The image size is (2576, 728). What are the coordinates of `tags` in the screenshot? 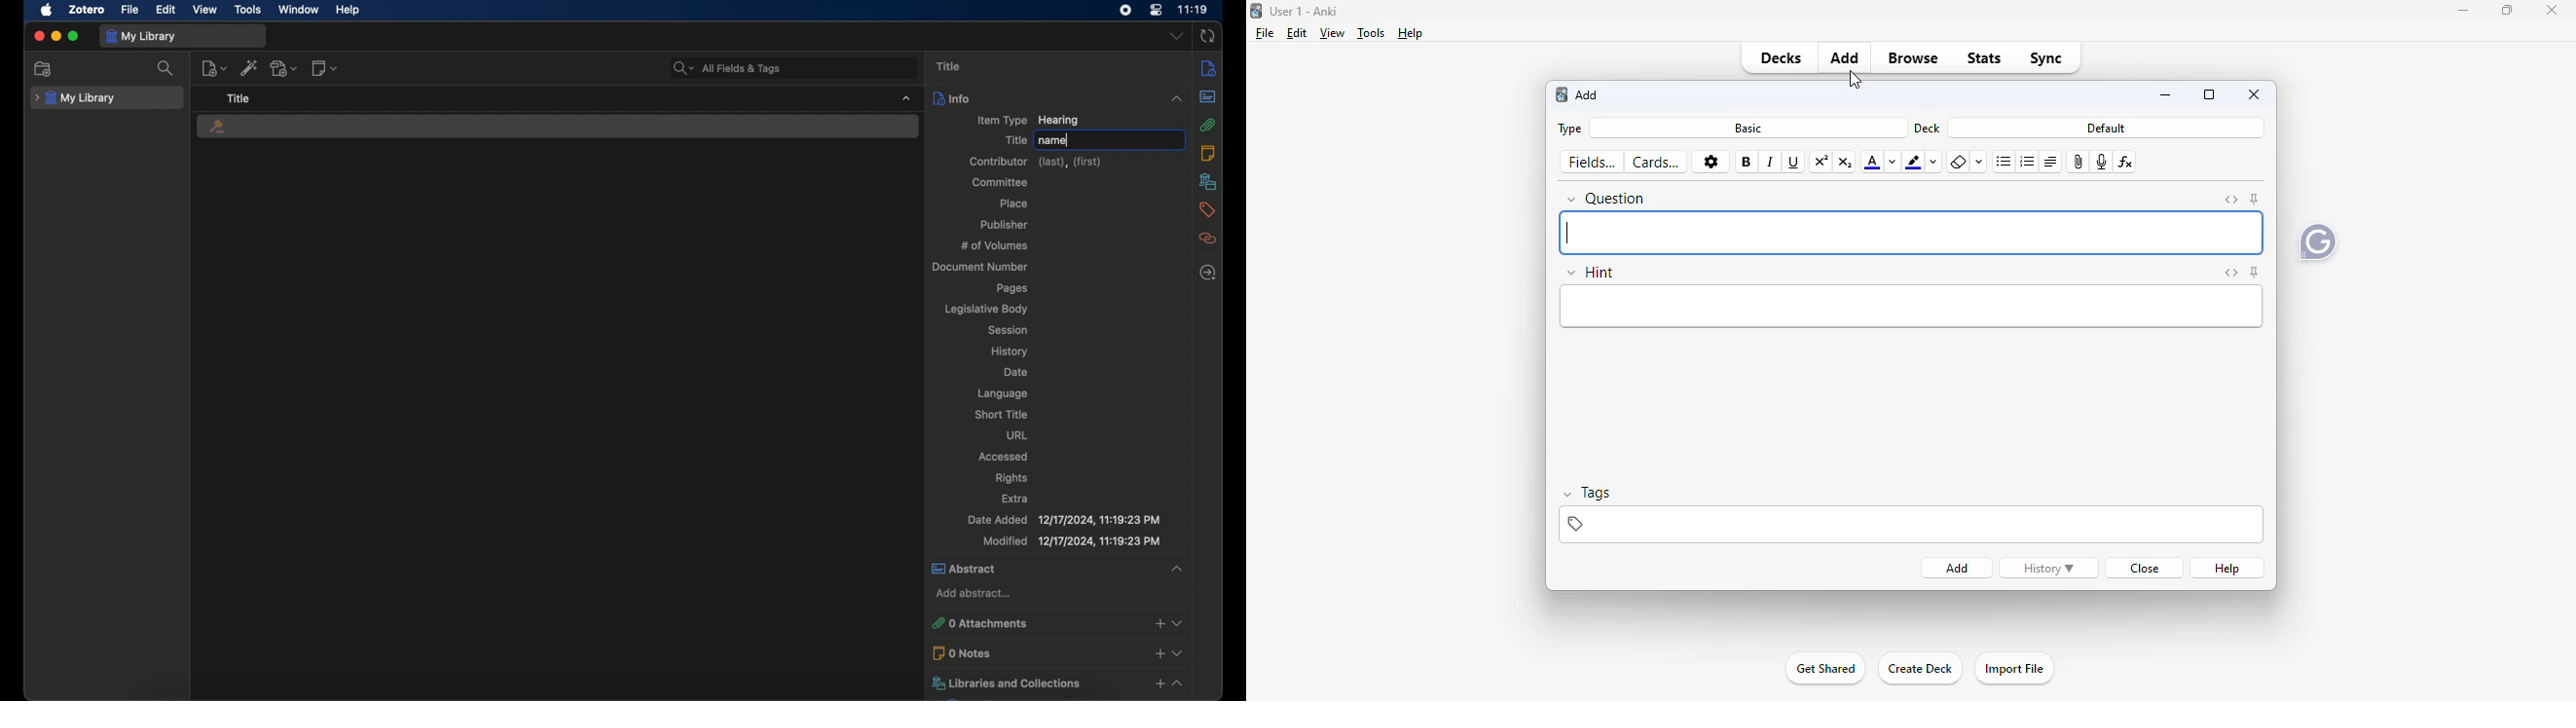 It's located at (1587, 493).